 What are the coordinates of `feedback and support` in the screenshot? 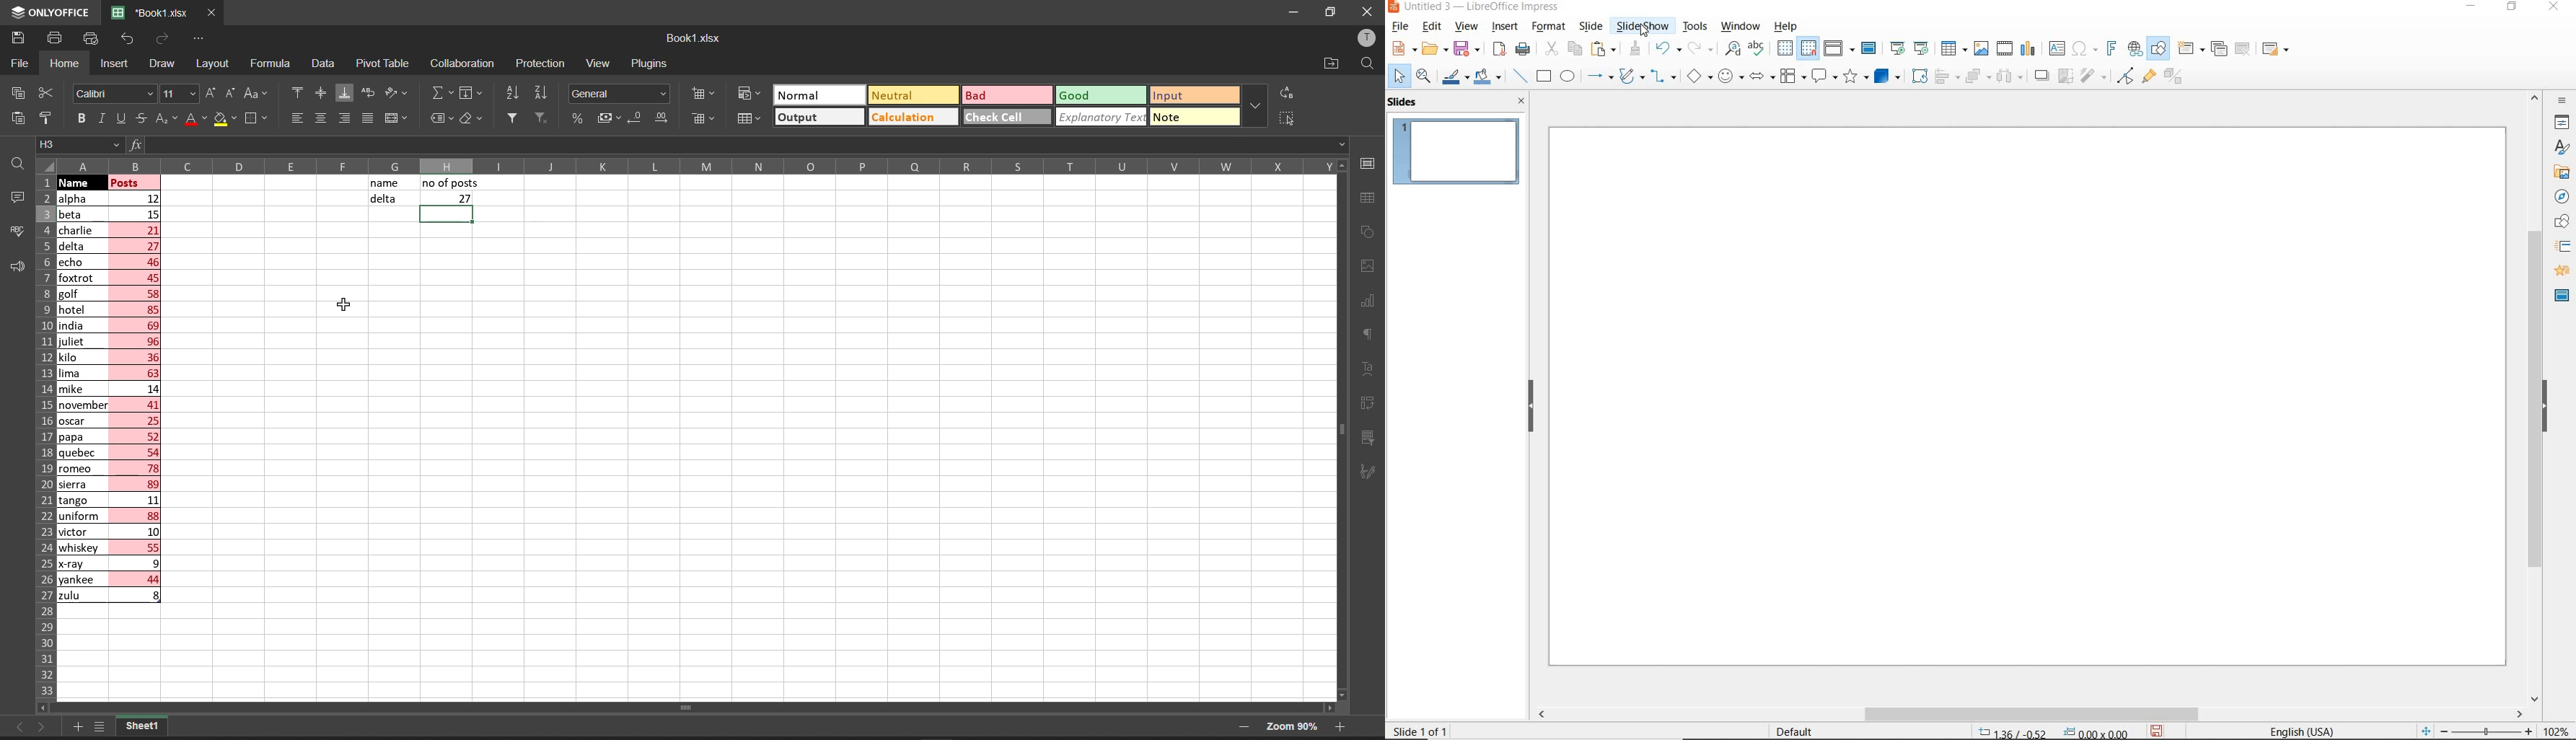 It's located at (13, 267).